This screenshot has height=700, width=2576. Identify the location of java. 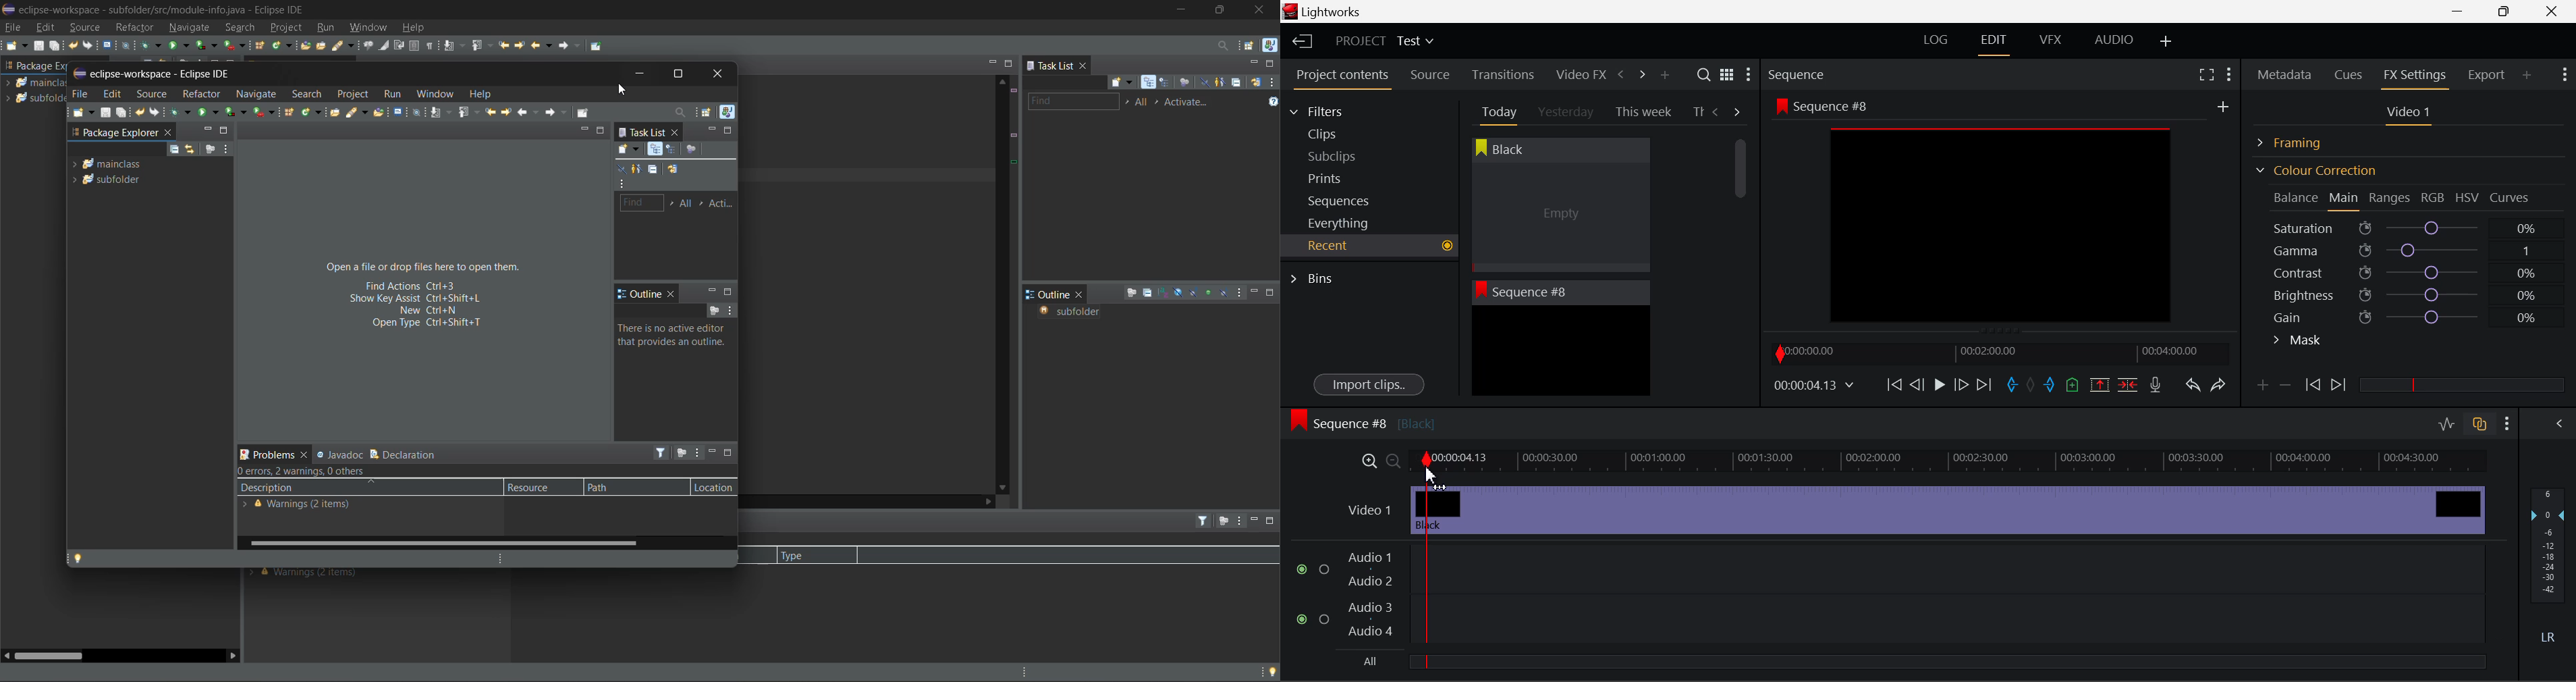
(728, 113).